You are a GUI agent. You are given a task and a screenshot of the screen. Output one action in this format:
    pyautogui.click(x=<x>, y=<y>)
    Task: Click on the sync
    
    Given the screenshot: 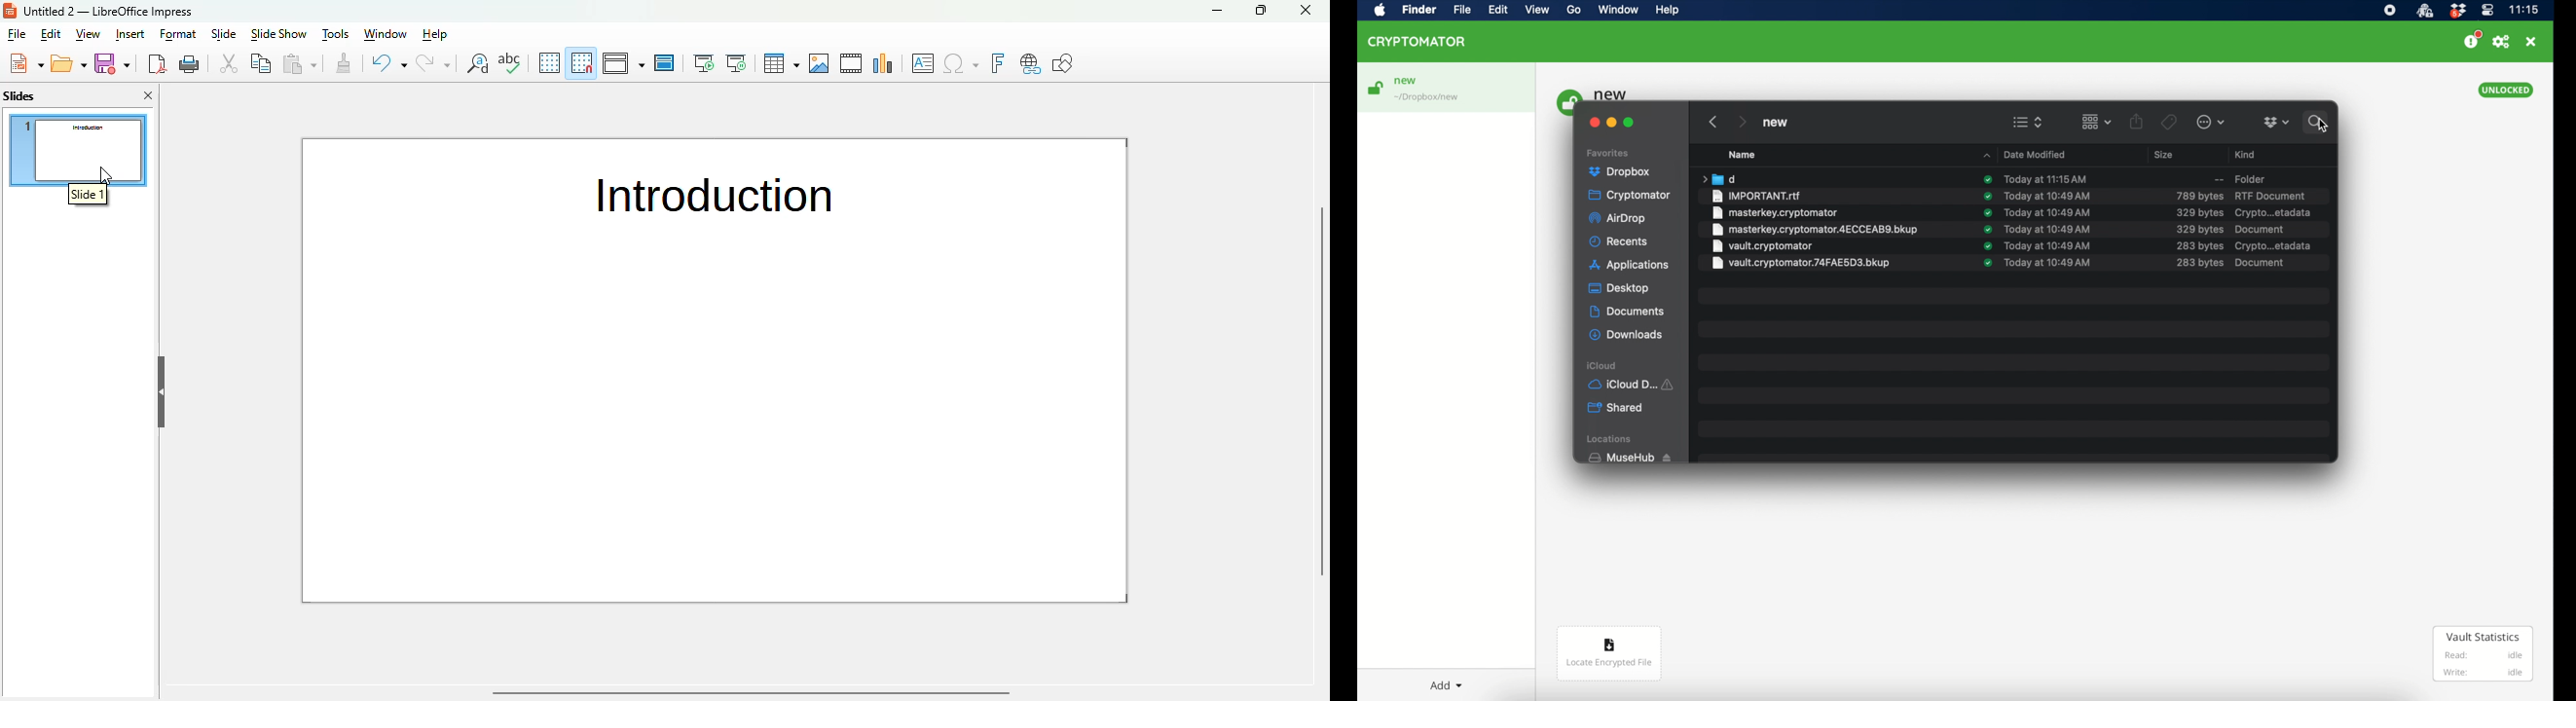 What is the action you would take?
    pyautogui.click(x=1987, y=230)
    